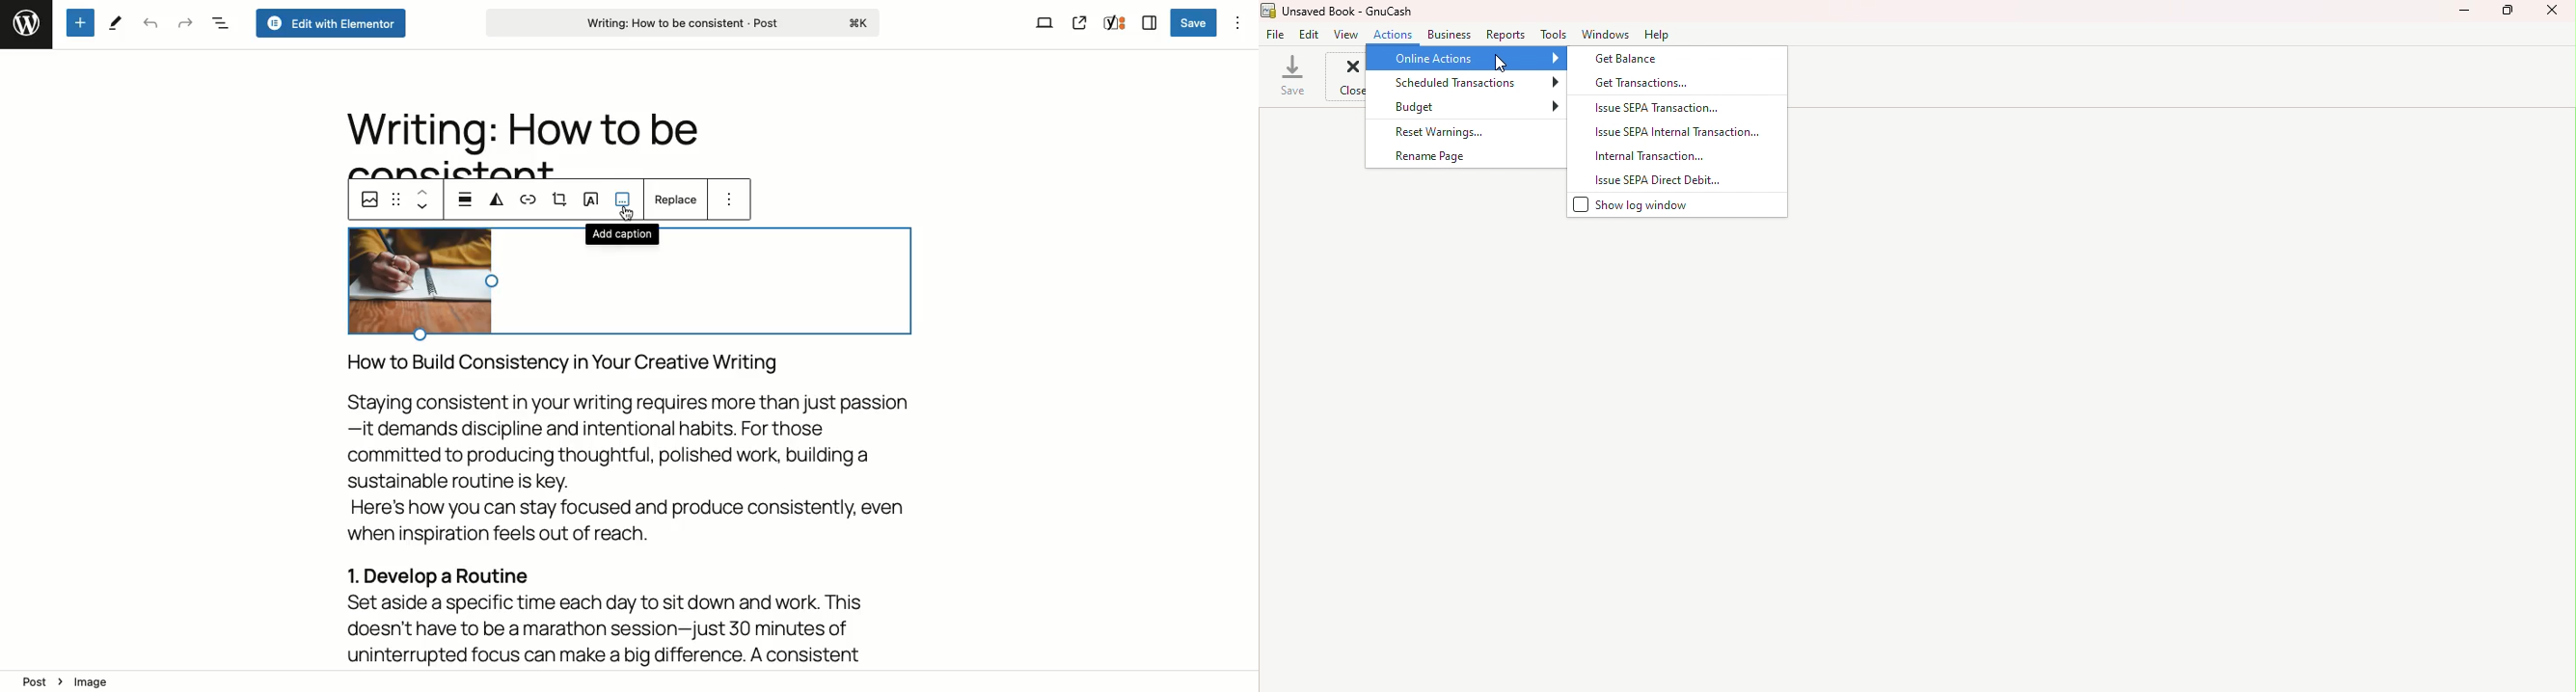  What do you see at coordinates (520, 130) in the screenshot?
I see `Writing: How to be` at bounding box center [520, 130].